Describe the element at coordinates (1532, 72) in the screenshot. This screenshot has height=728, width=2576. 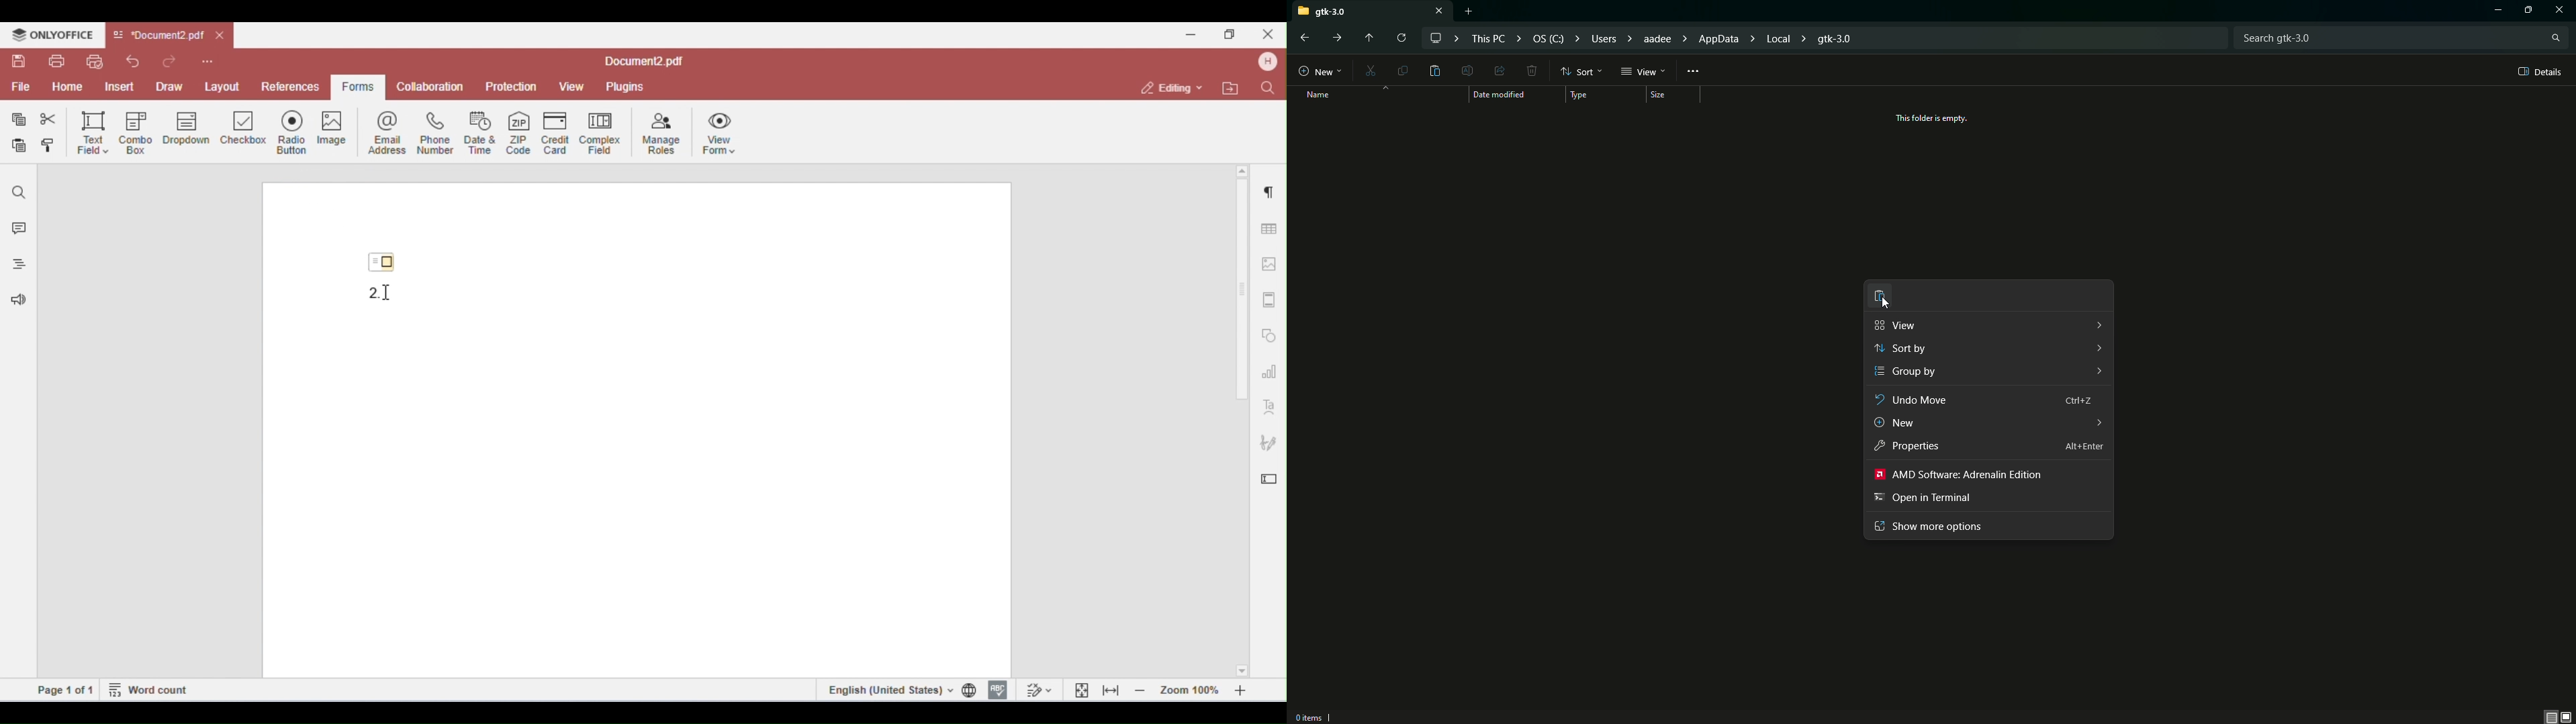
I see `Delete` at that location.